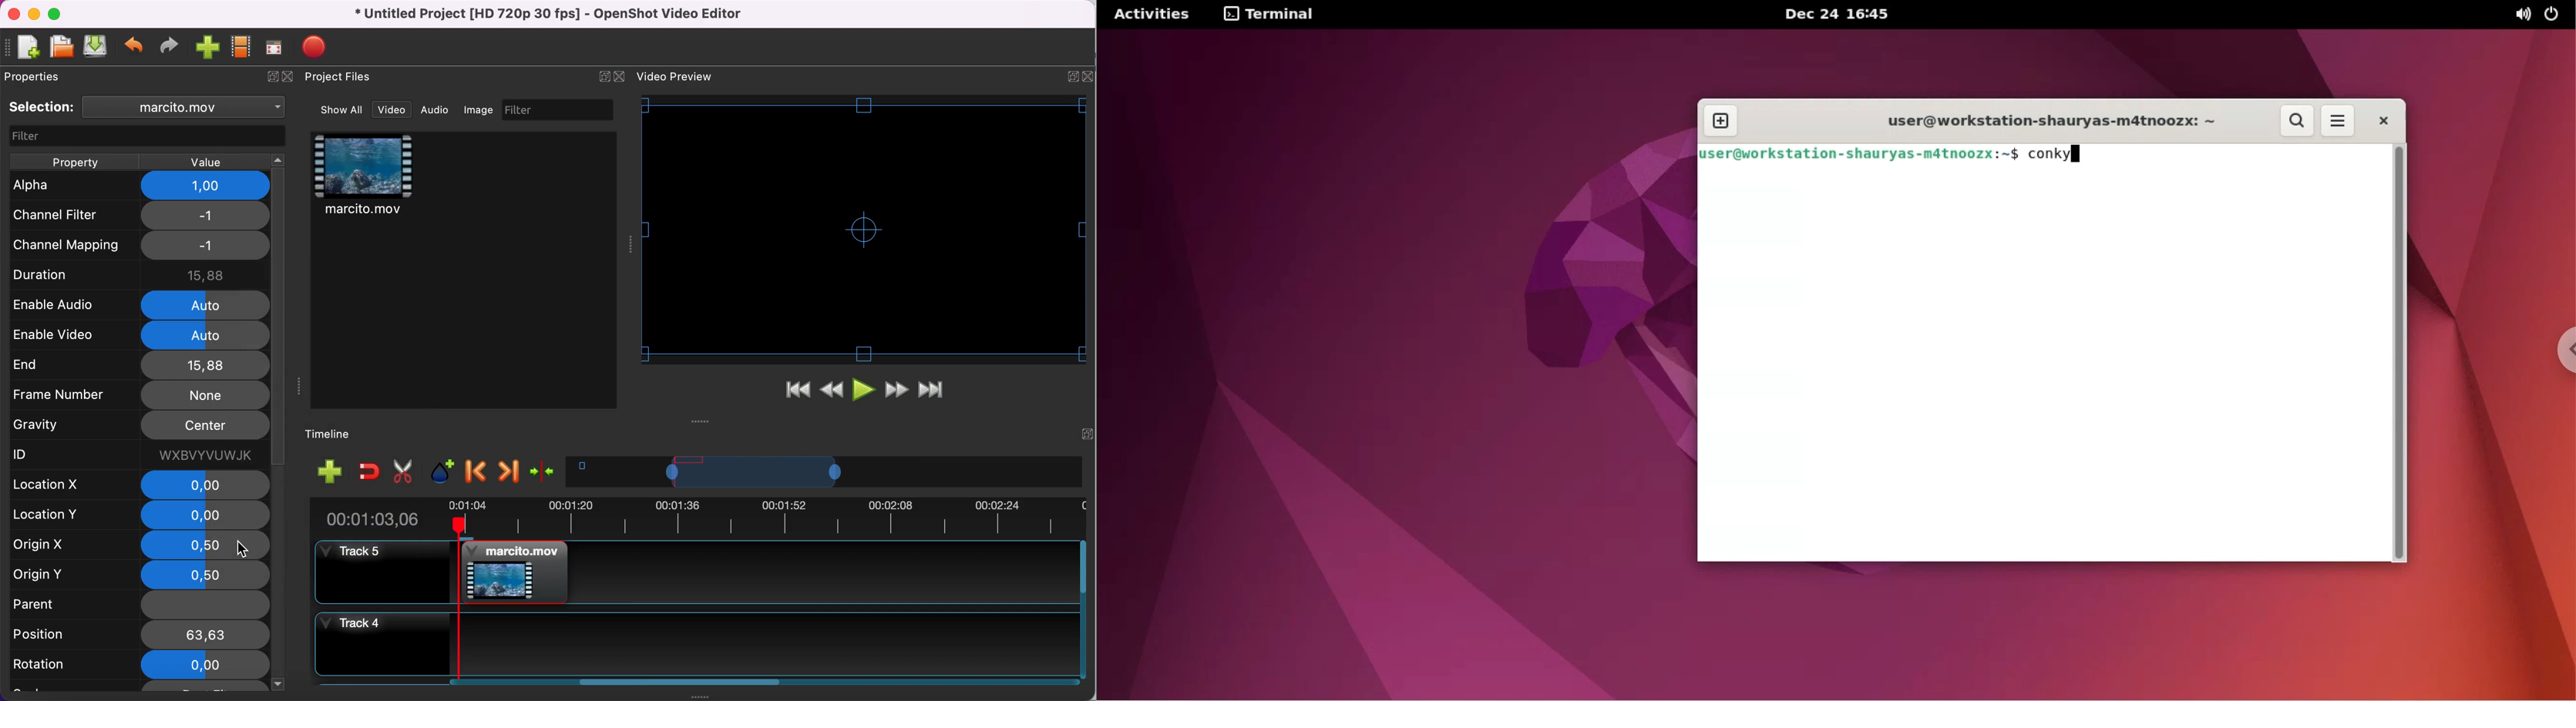 This screenshot has width=2576, height=728. Describe the element at coordinates (1073, 77) in the screenshot. I see `Expand/Collapse` at that location.